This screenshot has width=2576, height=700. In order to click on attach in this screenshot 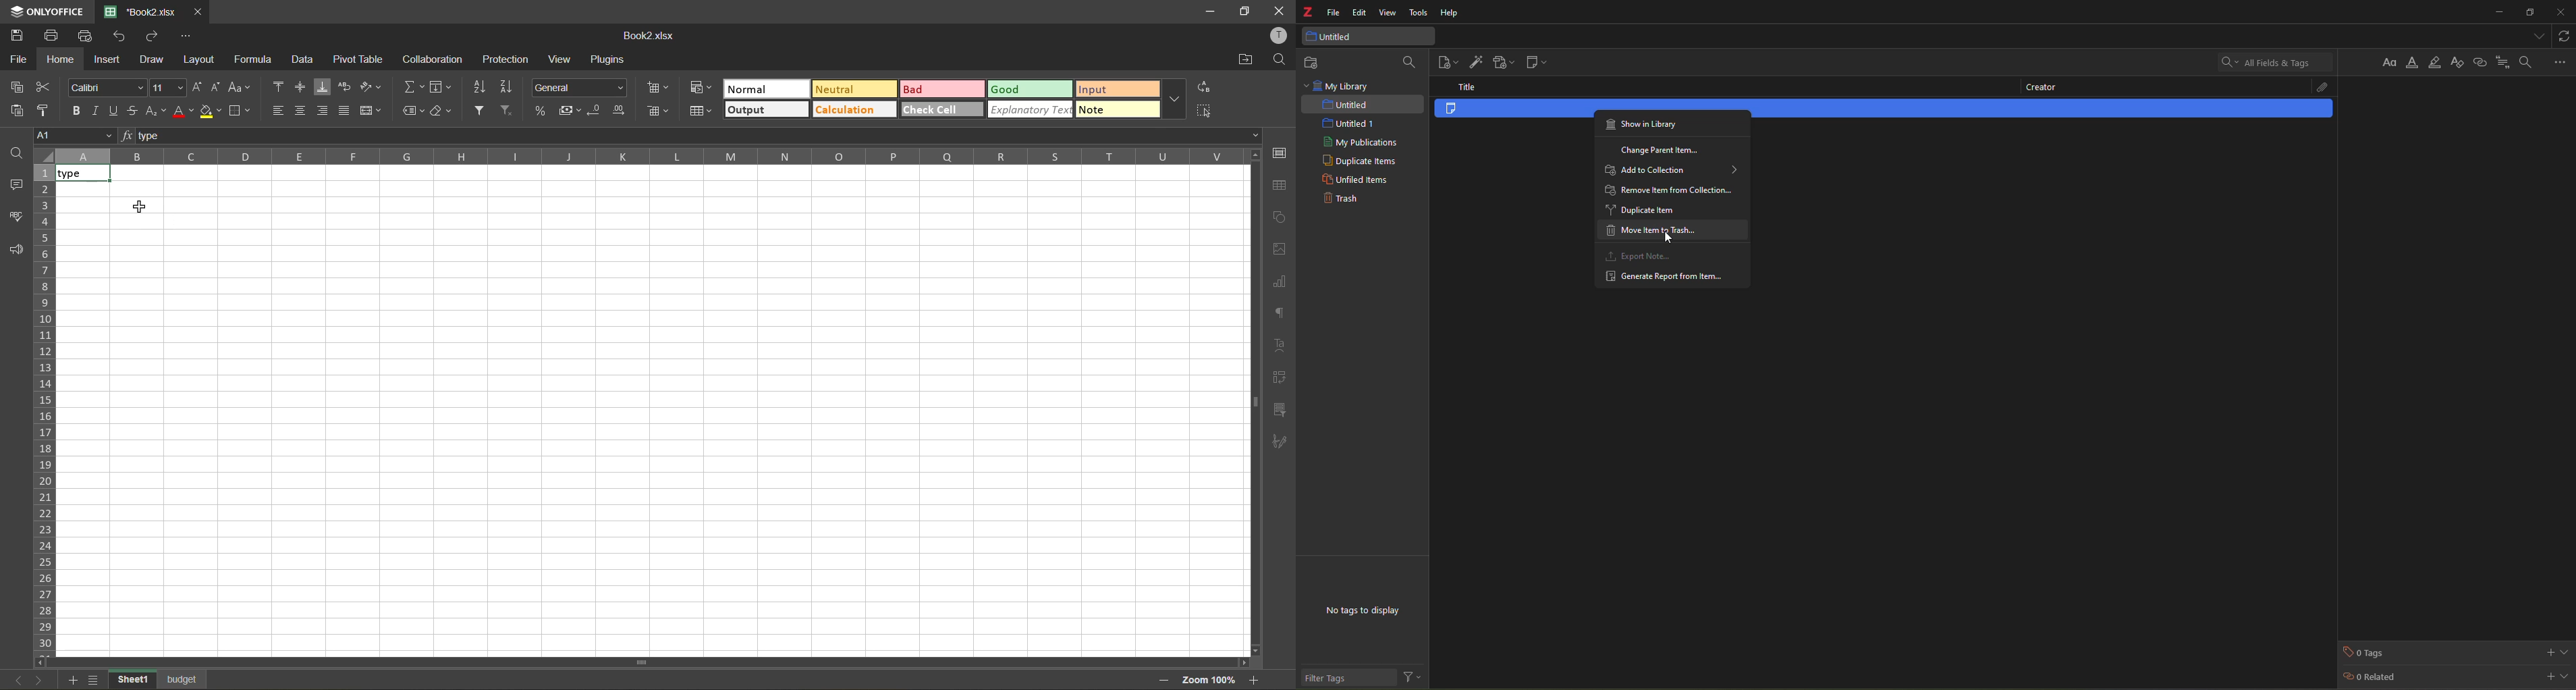, I will do `click(2314, 86)`.